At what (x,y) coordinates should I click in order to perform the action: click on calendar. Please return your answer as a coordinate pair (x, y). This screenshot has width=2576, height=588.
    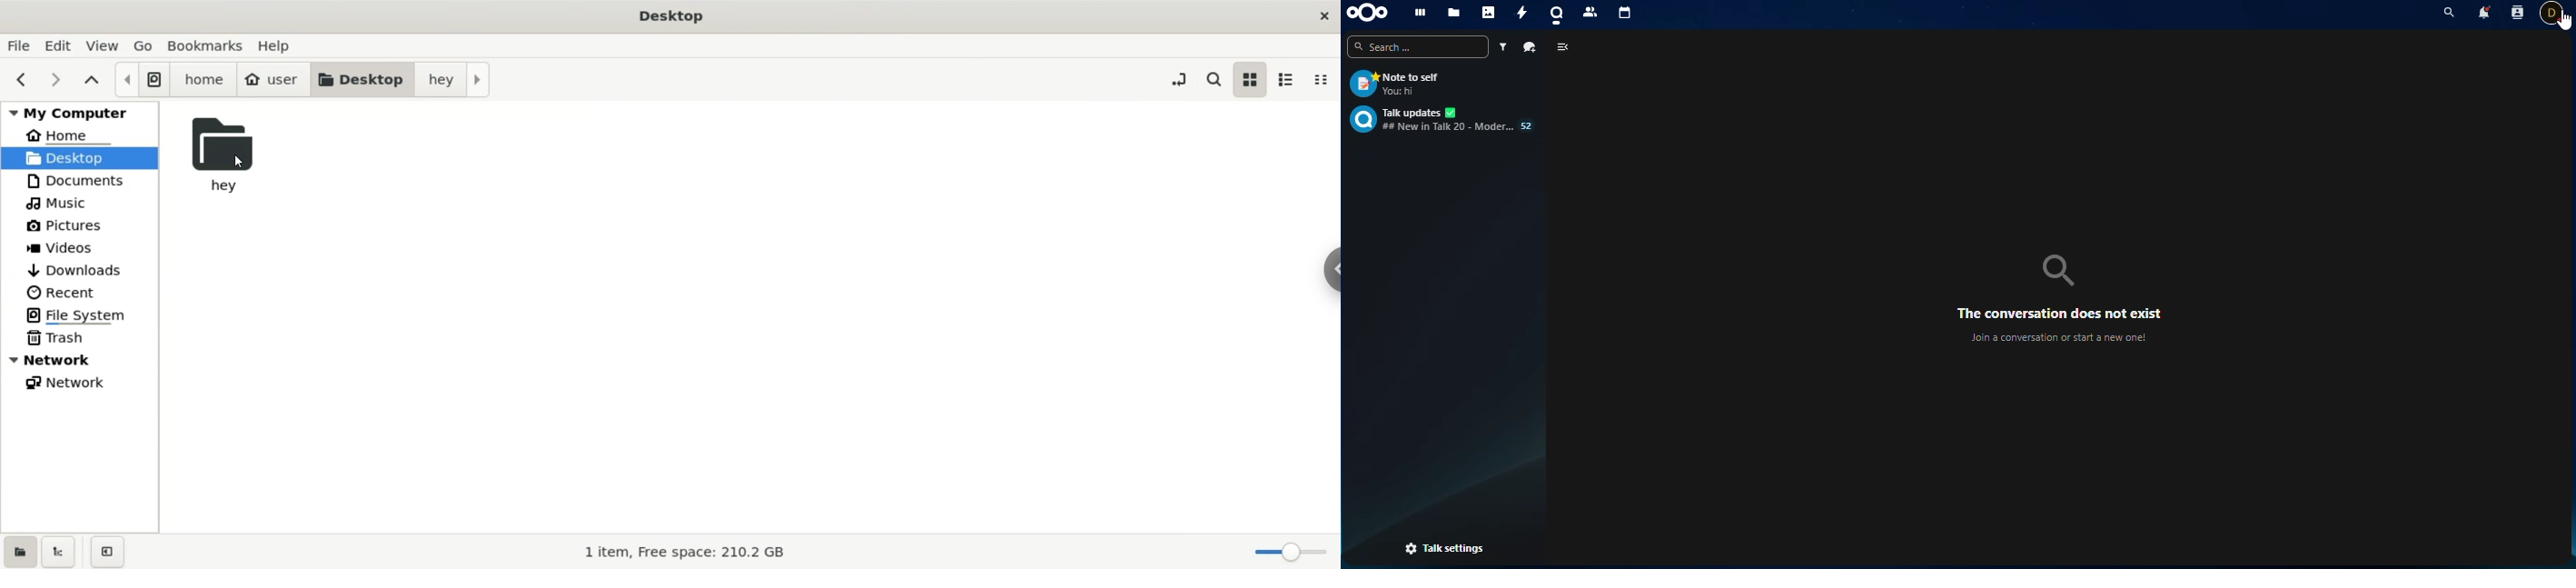
    Looking at the image, I should click on (1626, 15).